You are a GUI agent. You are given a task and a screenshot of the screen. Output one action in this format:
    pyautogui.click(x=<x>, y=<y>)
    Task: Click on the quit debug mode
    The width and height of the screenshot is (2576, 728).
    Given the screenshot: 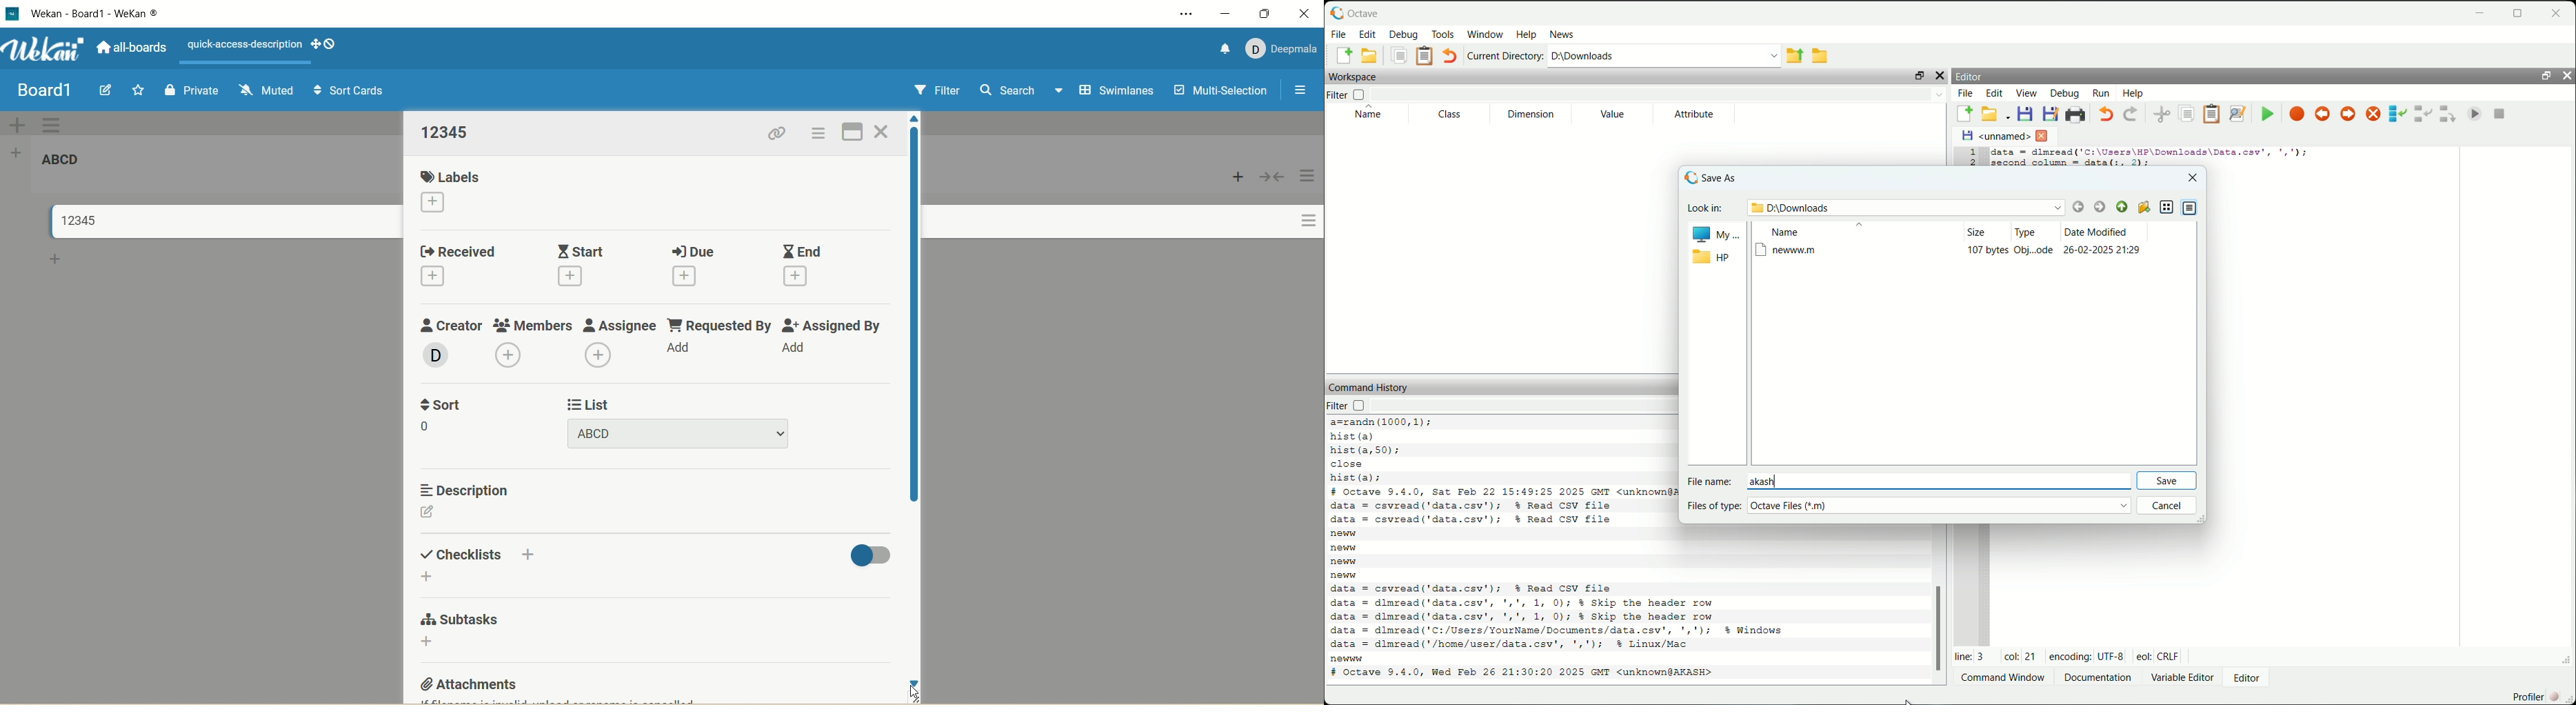 What is the action you would take?
    pyautogui.click(x=2502, y=111)
    